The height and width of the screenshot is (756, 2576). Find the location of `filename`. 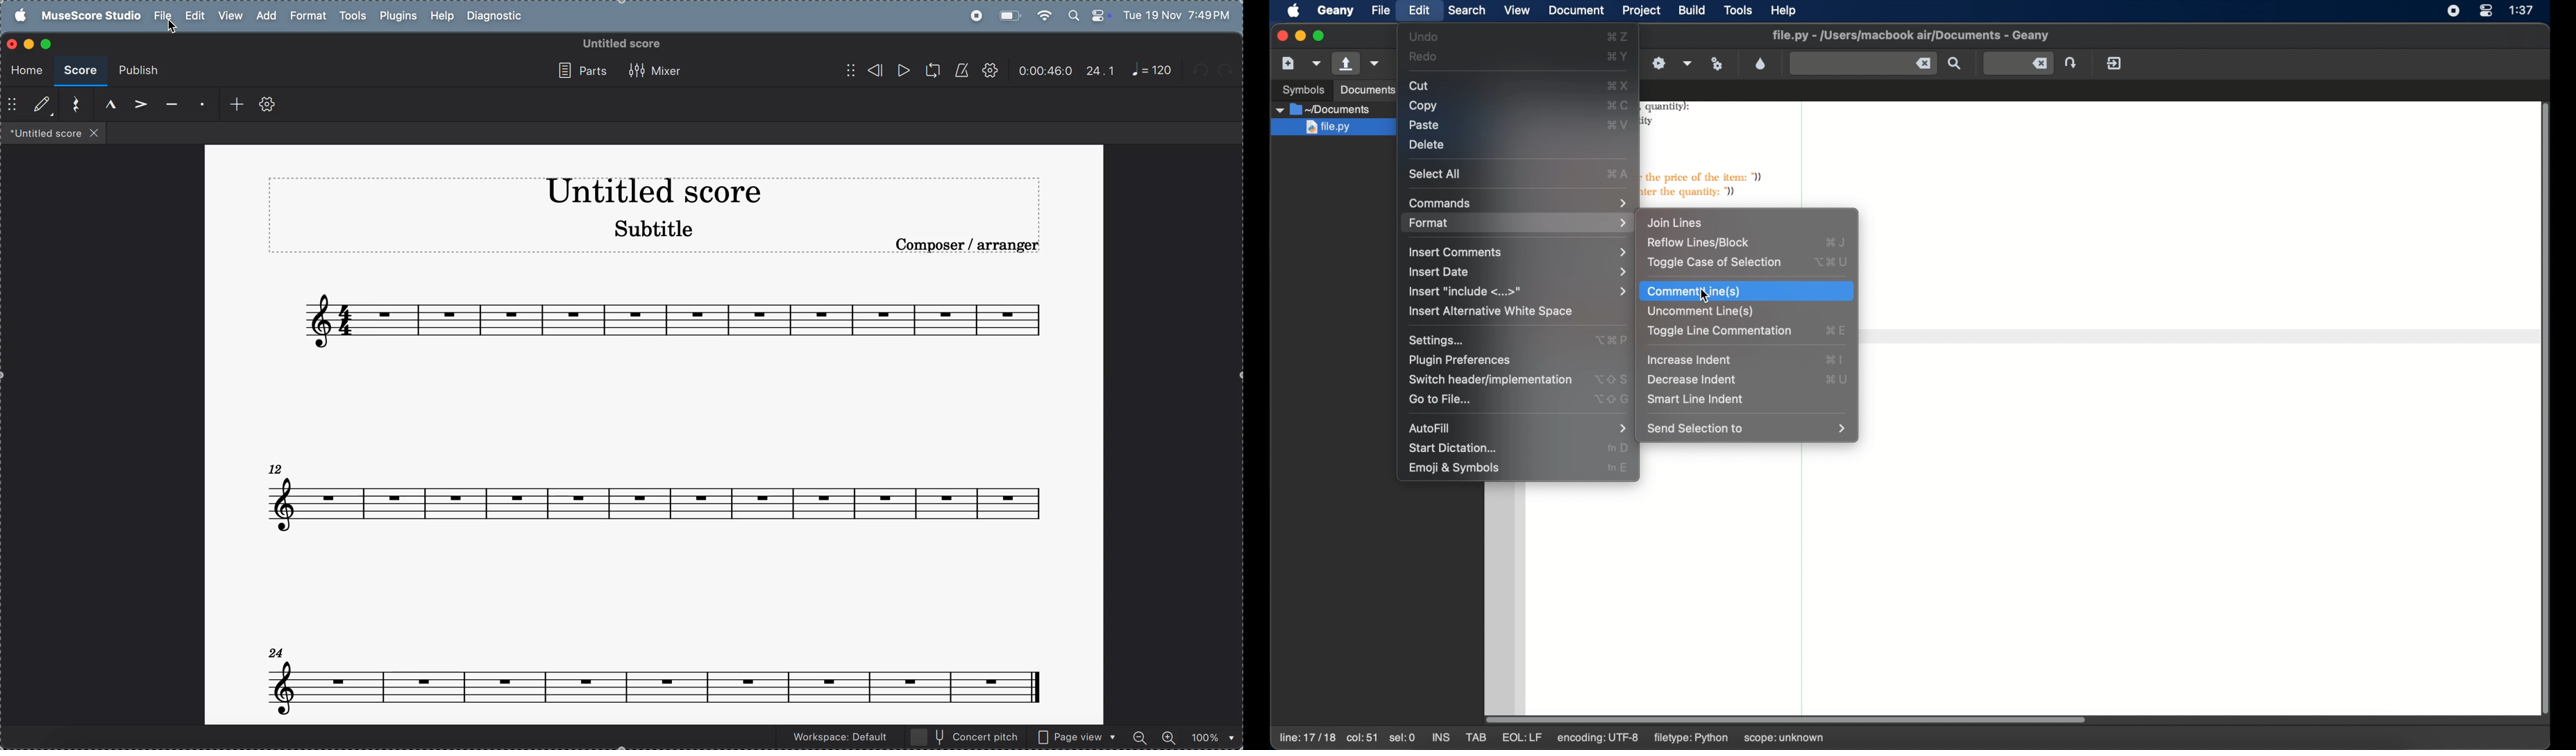

filename is located at coordinates (1911, 35).